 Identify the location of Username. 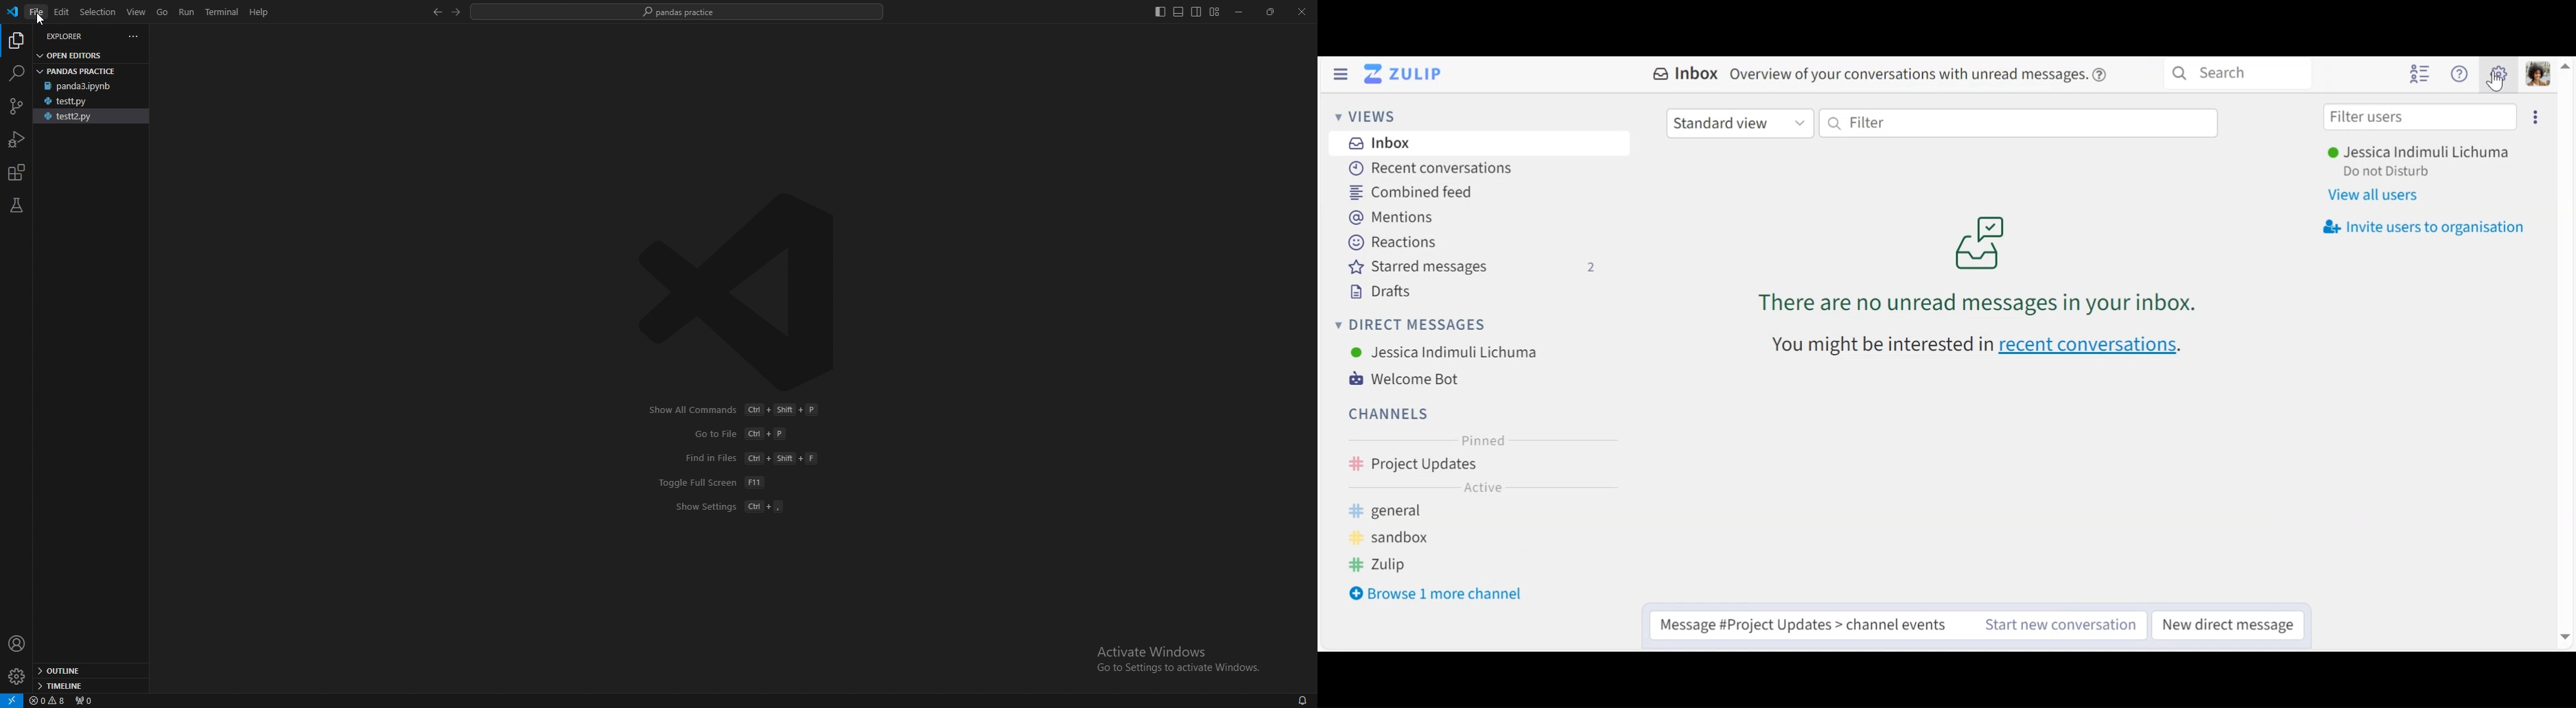
(2420, 153).